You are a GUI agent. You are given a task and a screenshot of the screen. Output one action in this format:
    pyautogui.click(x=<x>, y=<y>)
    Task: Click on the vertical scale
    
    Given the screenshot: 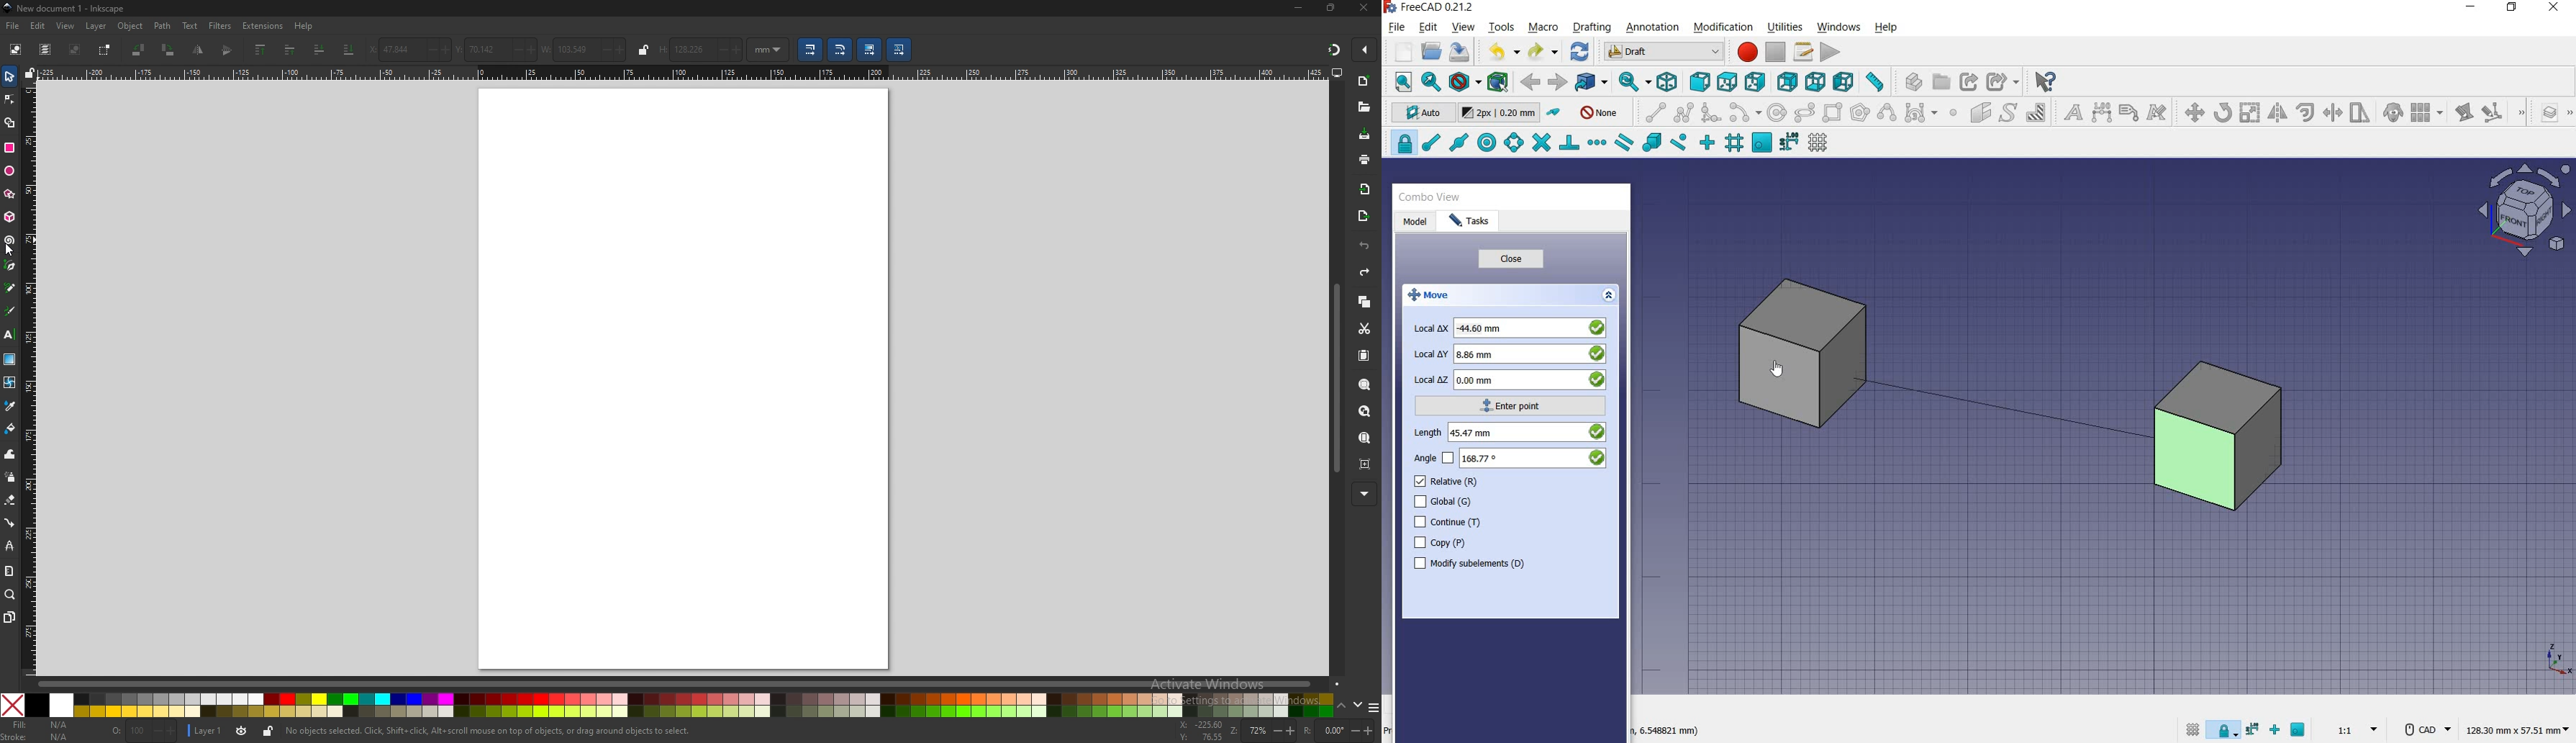 What is the action you would take?
    pyautogui.click(x=29, y=379)
    